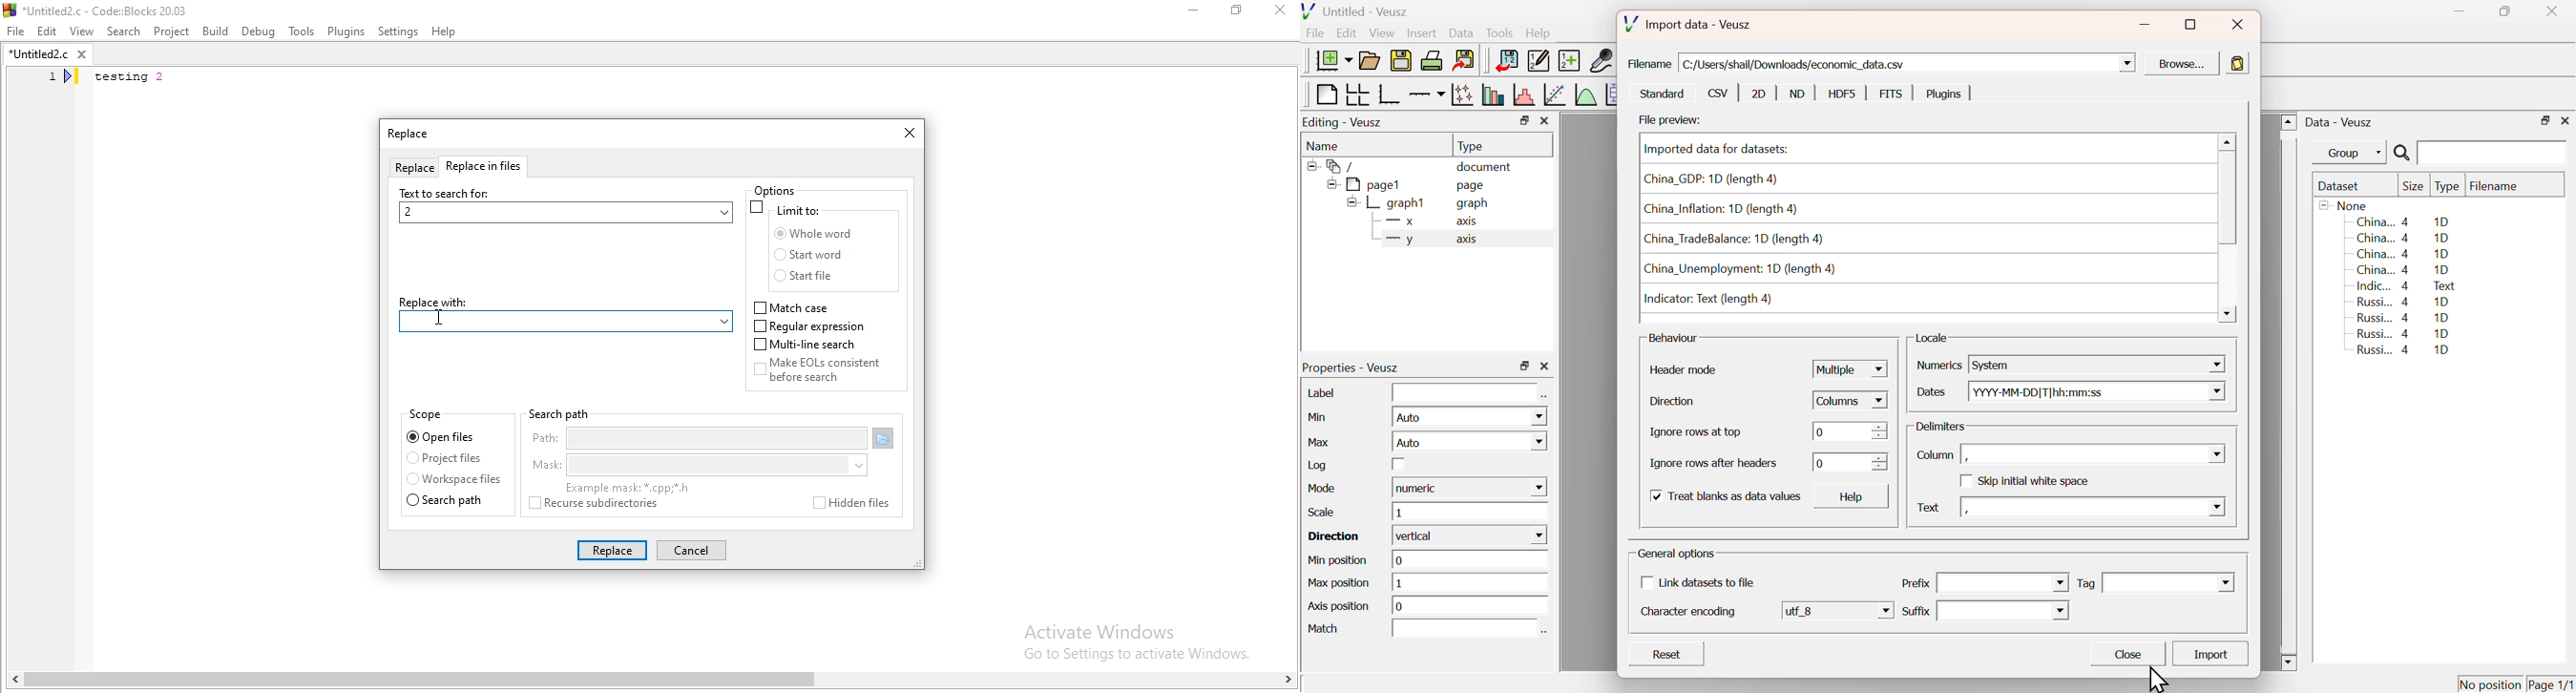 This screenshot has width=2576, height=700. I want to click on /, so click(1333, 166).